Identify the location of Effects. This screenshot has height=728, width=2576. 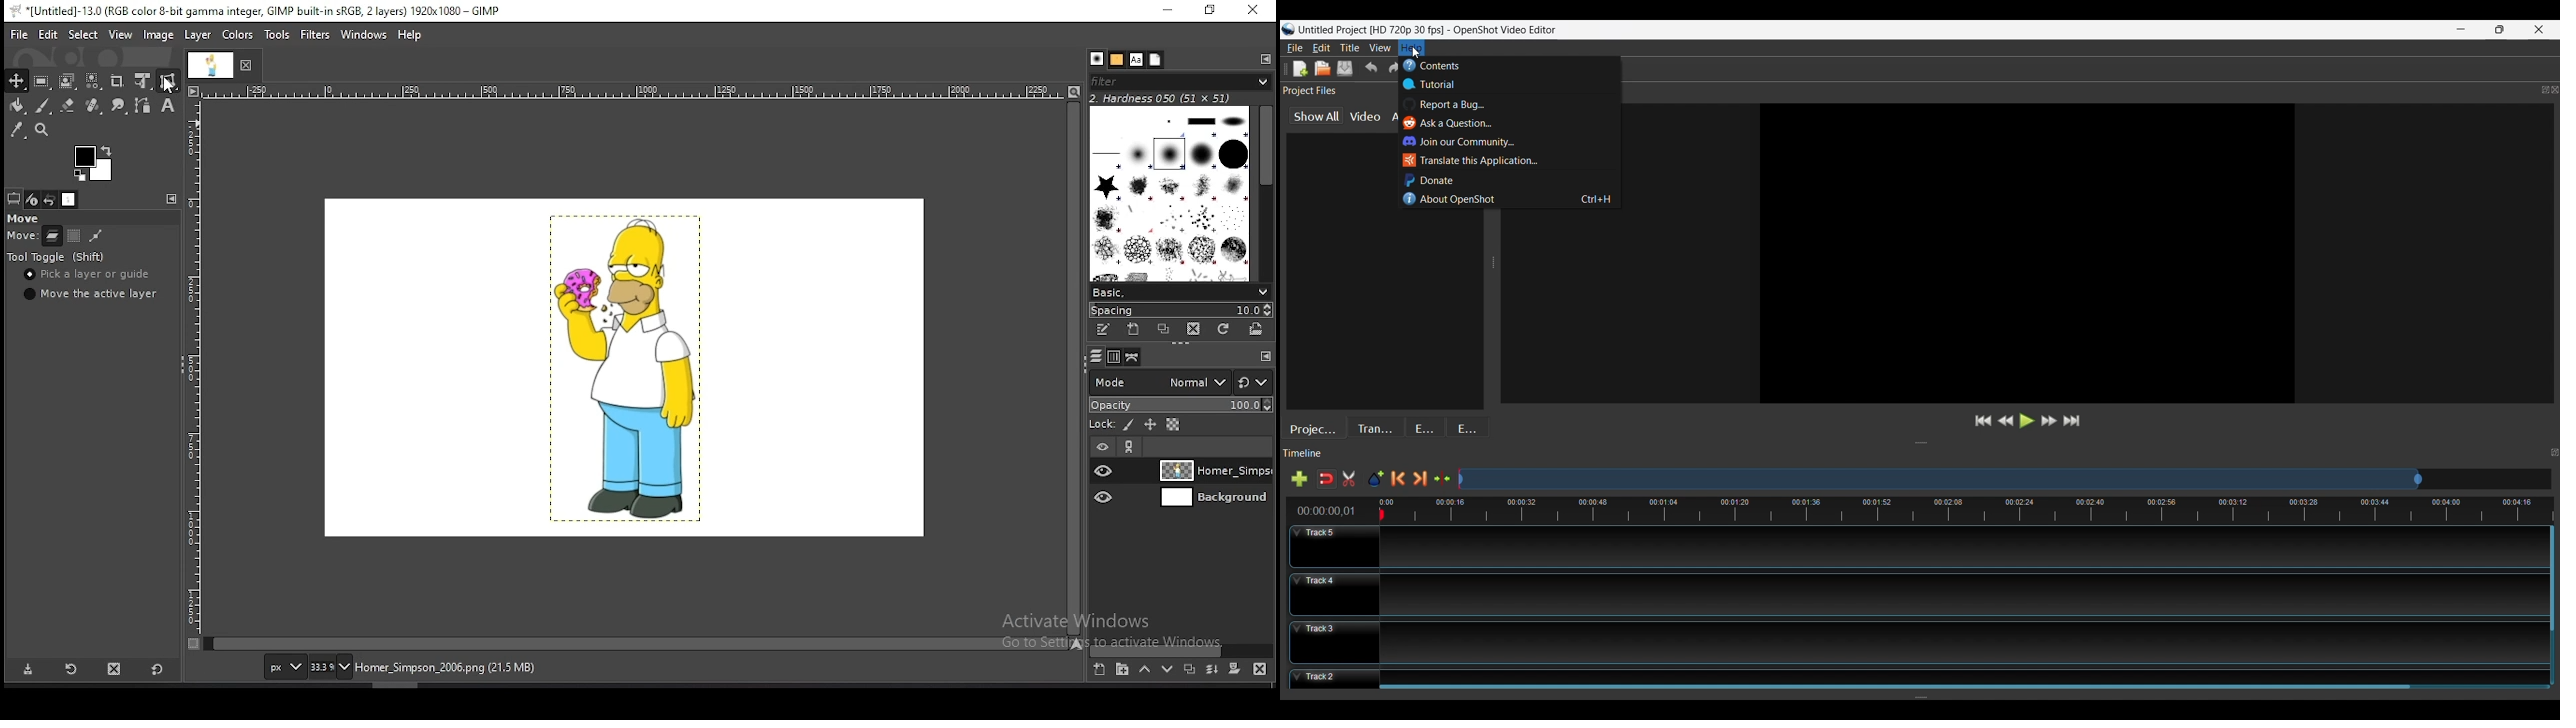
(1426, 427).